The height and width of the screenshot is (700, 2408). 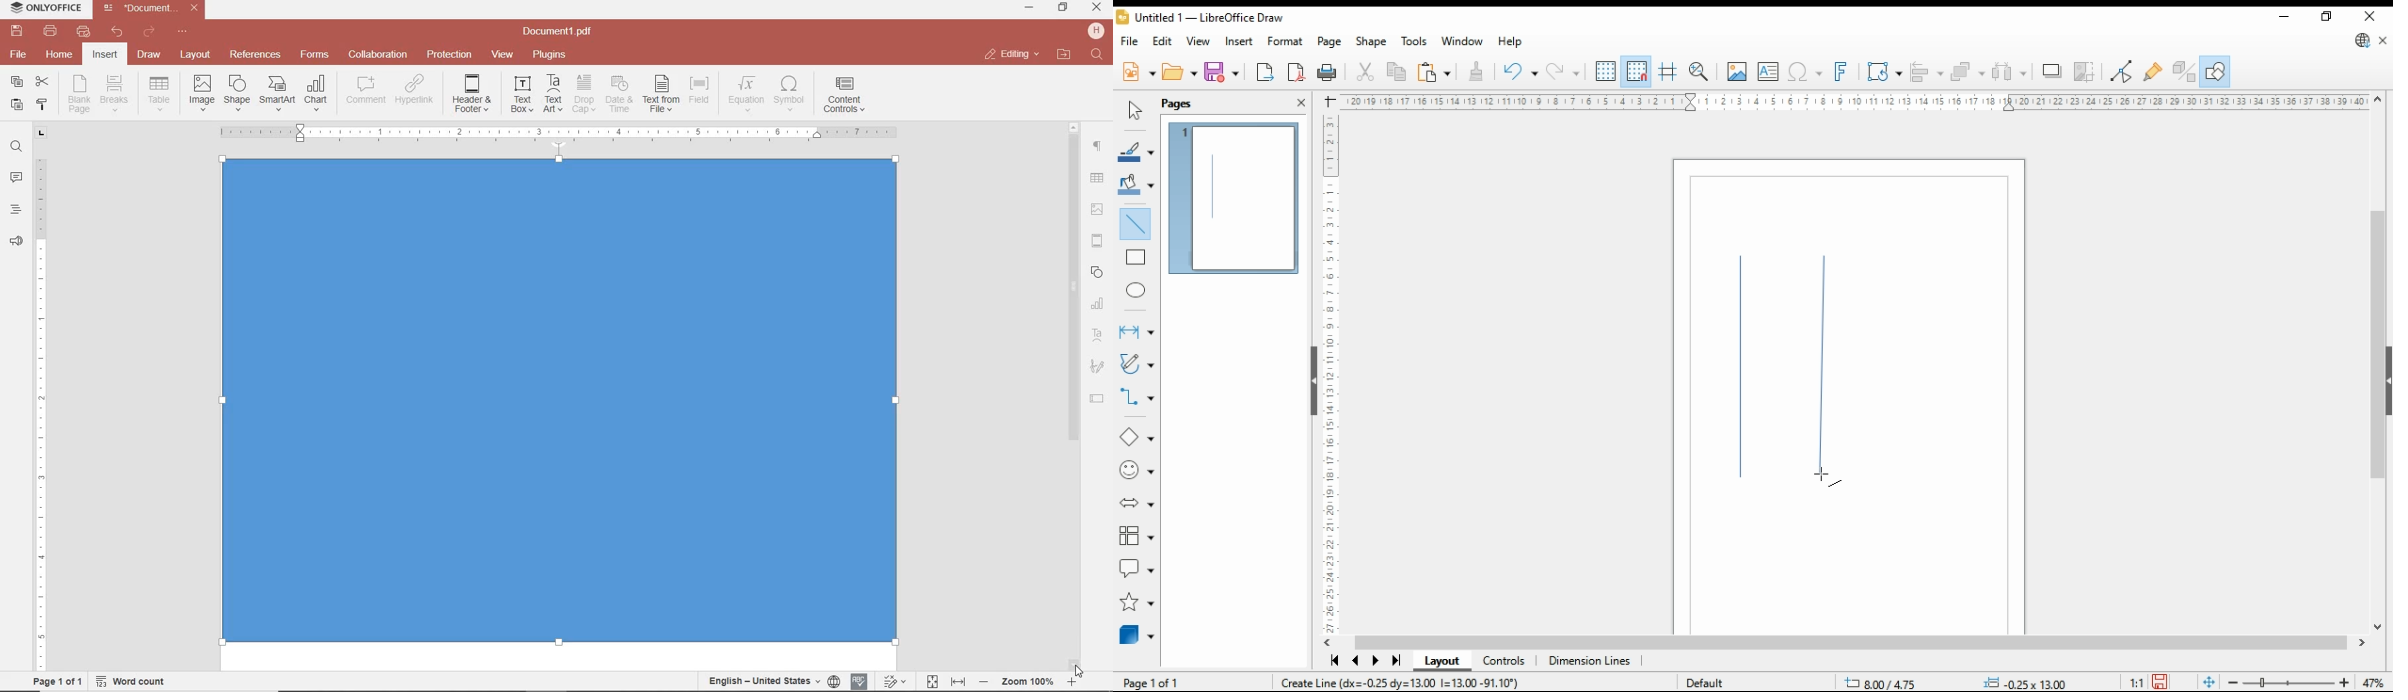 I want to click on comments, so click(x=16, y=178).